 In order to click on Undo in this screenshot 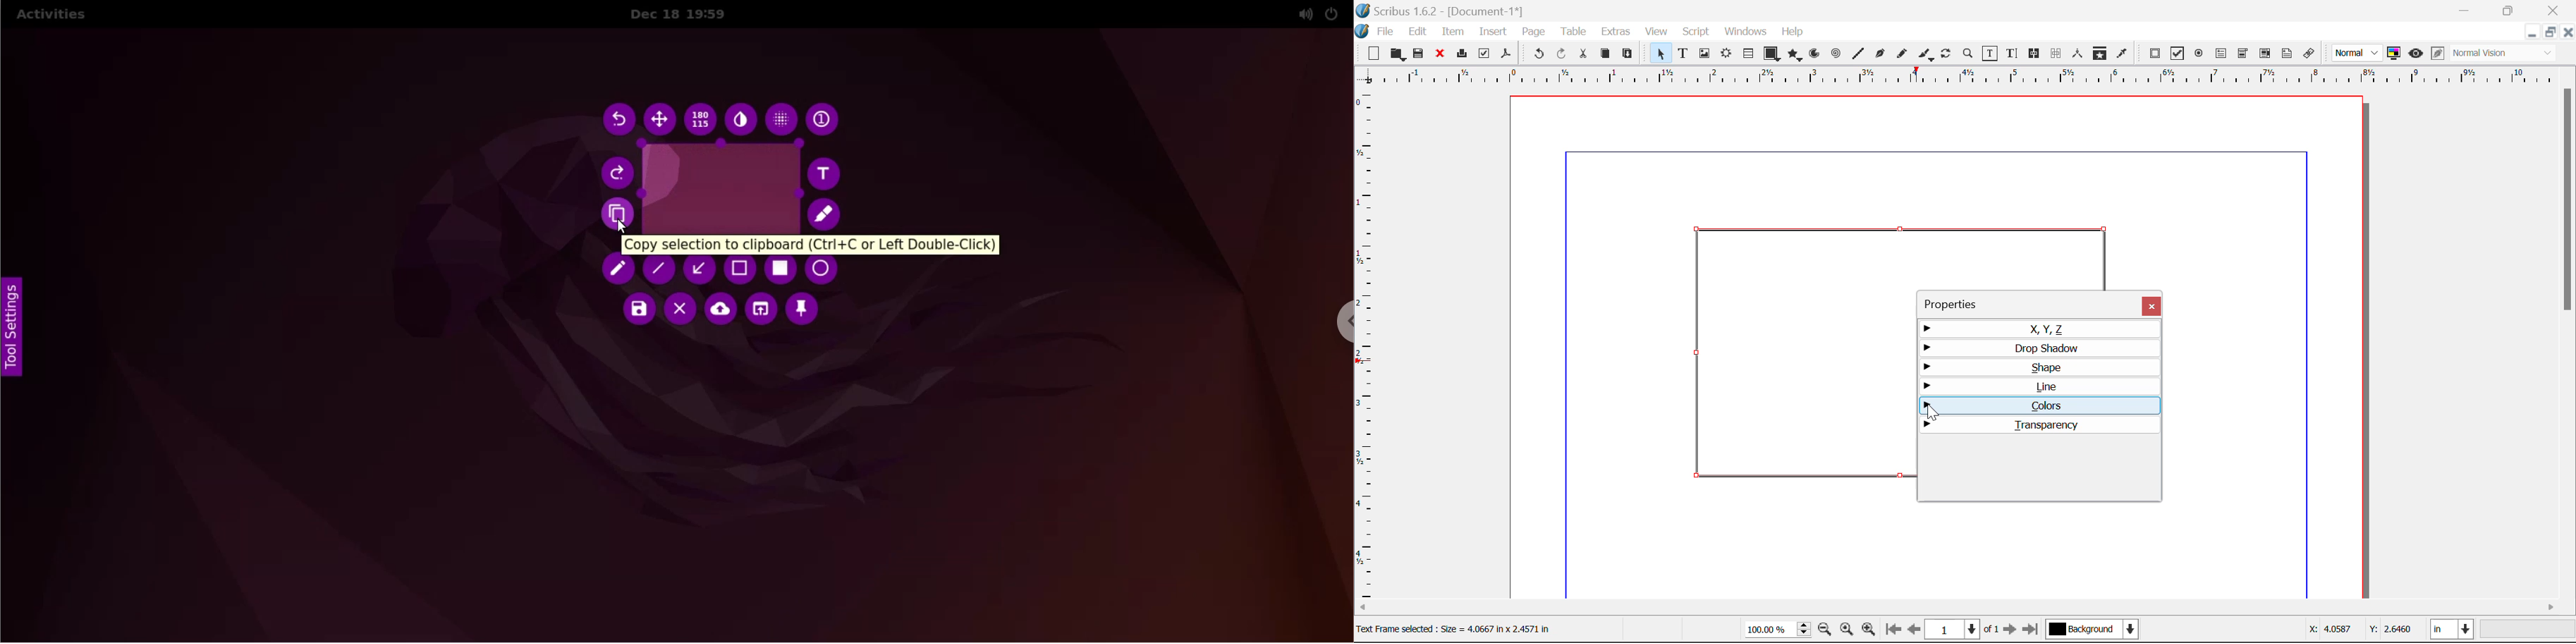, I will do `click(1537, 54)`.